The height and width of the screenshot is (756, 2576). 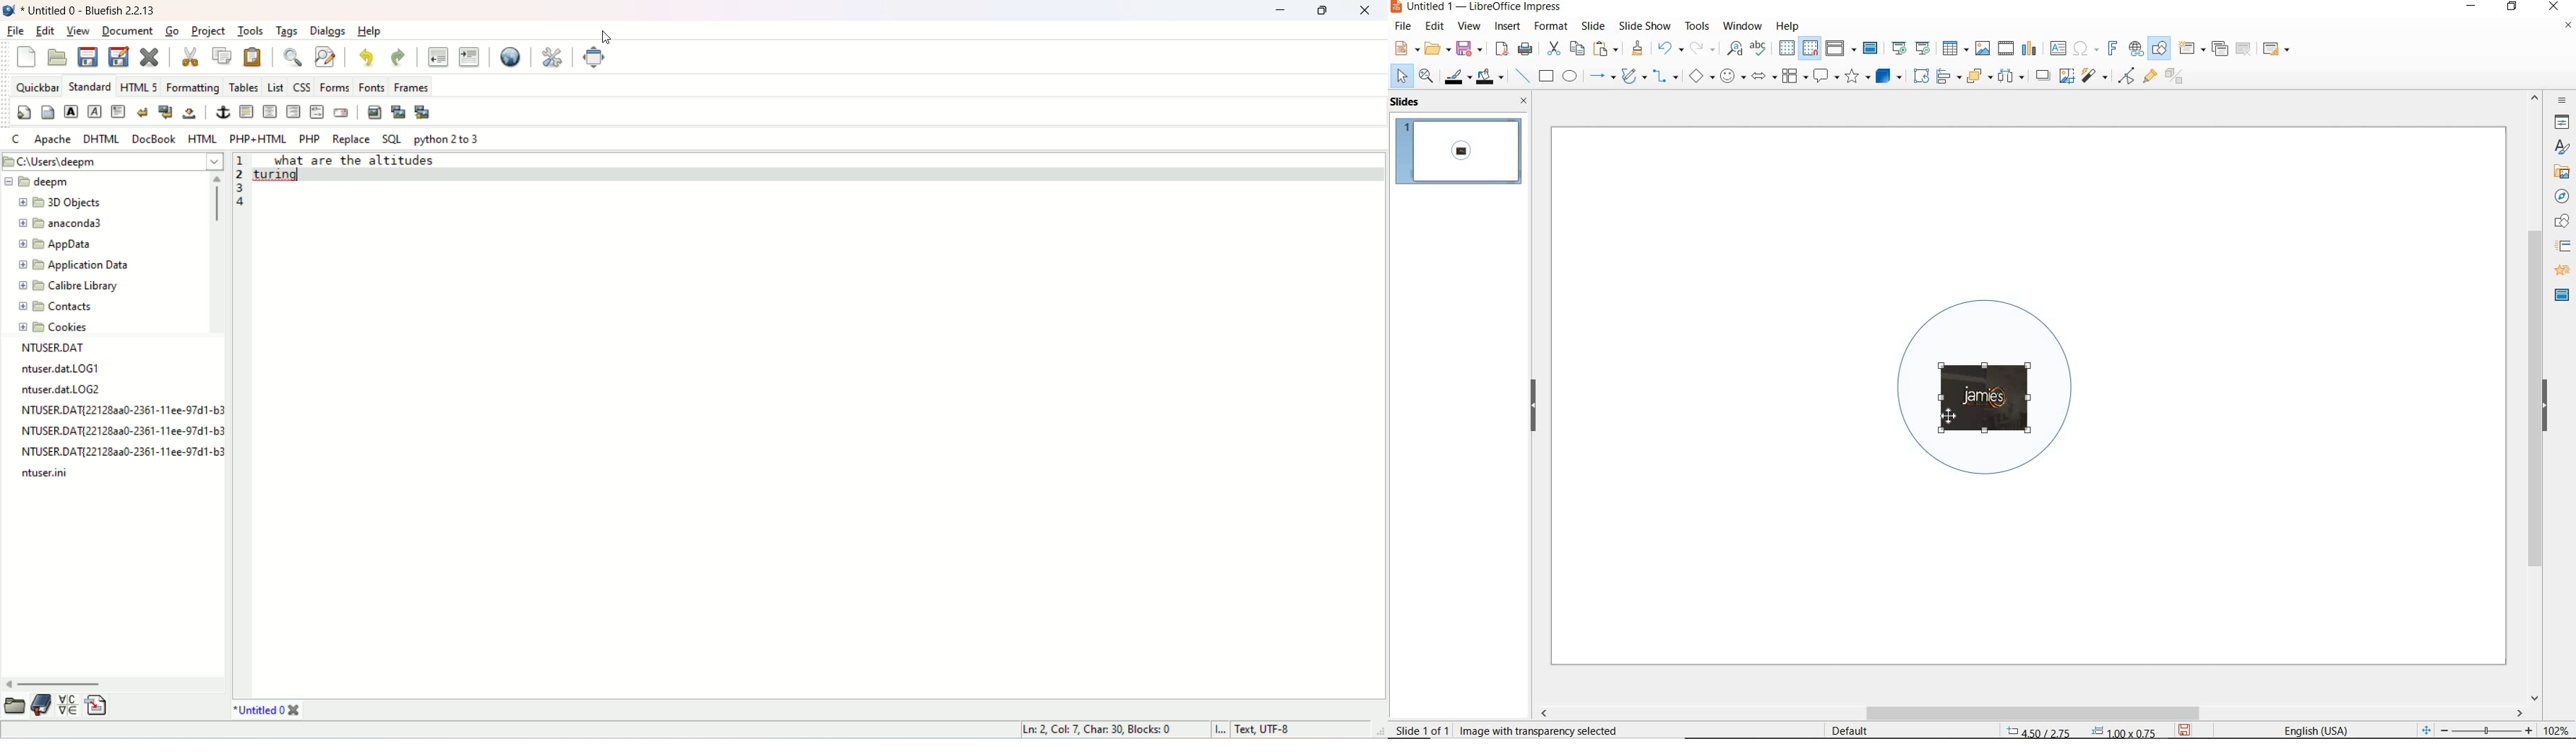 What do you see at coordinates (9, 10) in the screenshot?
I see `logo` at bounding box center [9, 10].